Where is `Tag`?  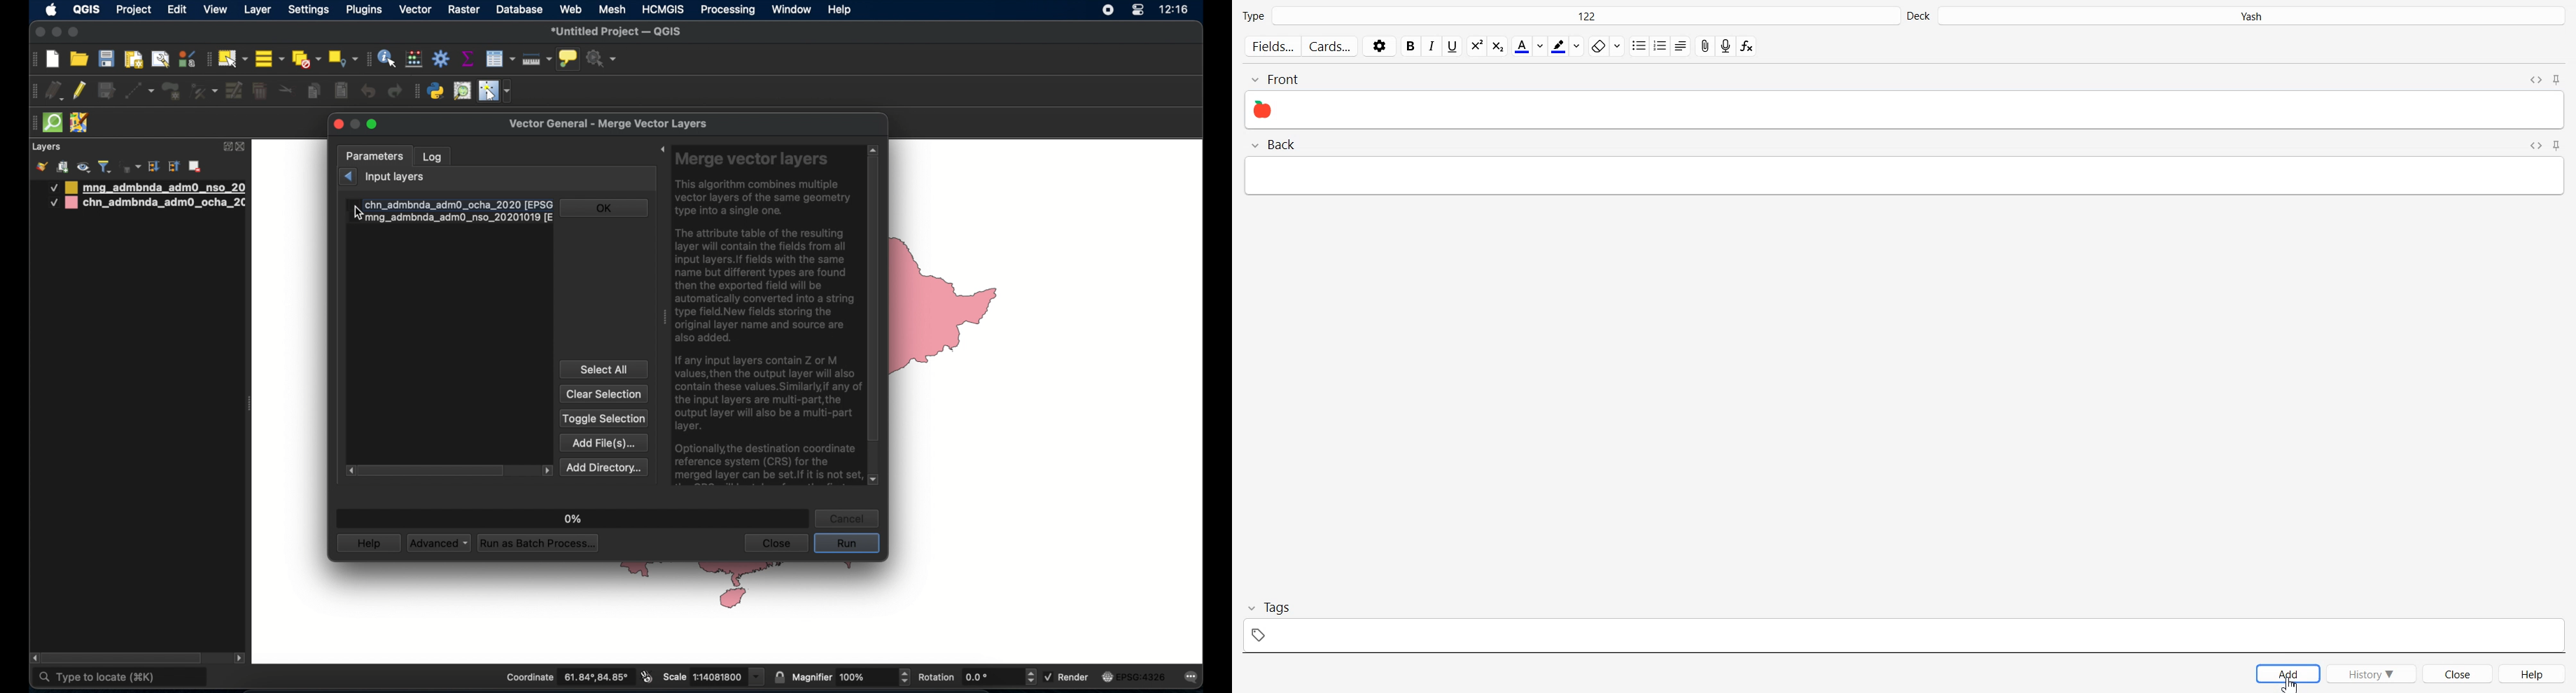
Tag is located at coordinates (1904, 623).